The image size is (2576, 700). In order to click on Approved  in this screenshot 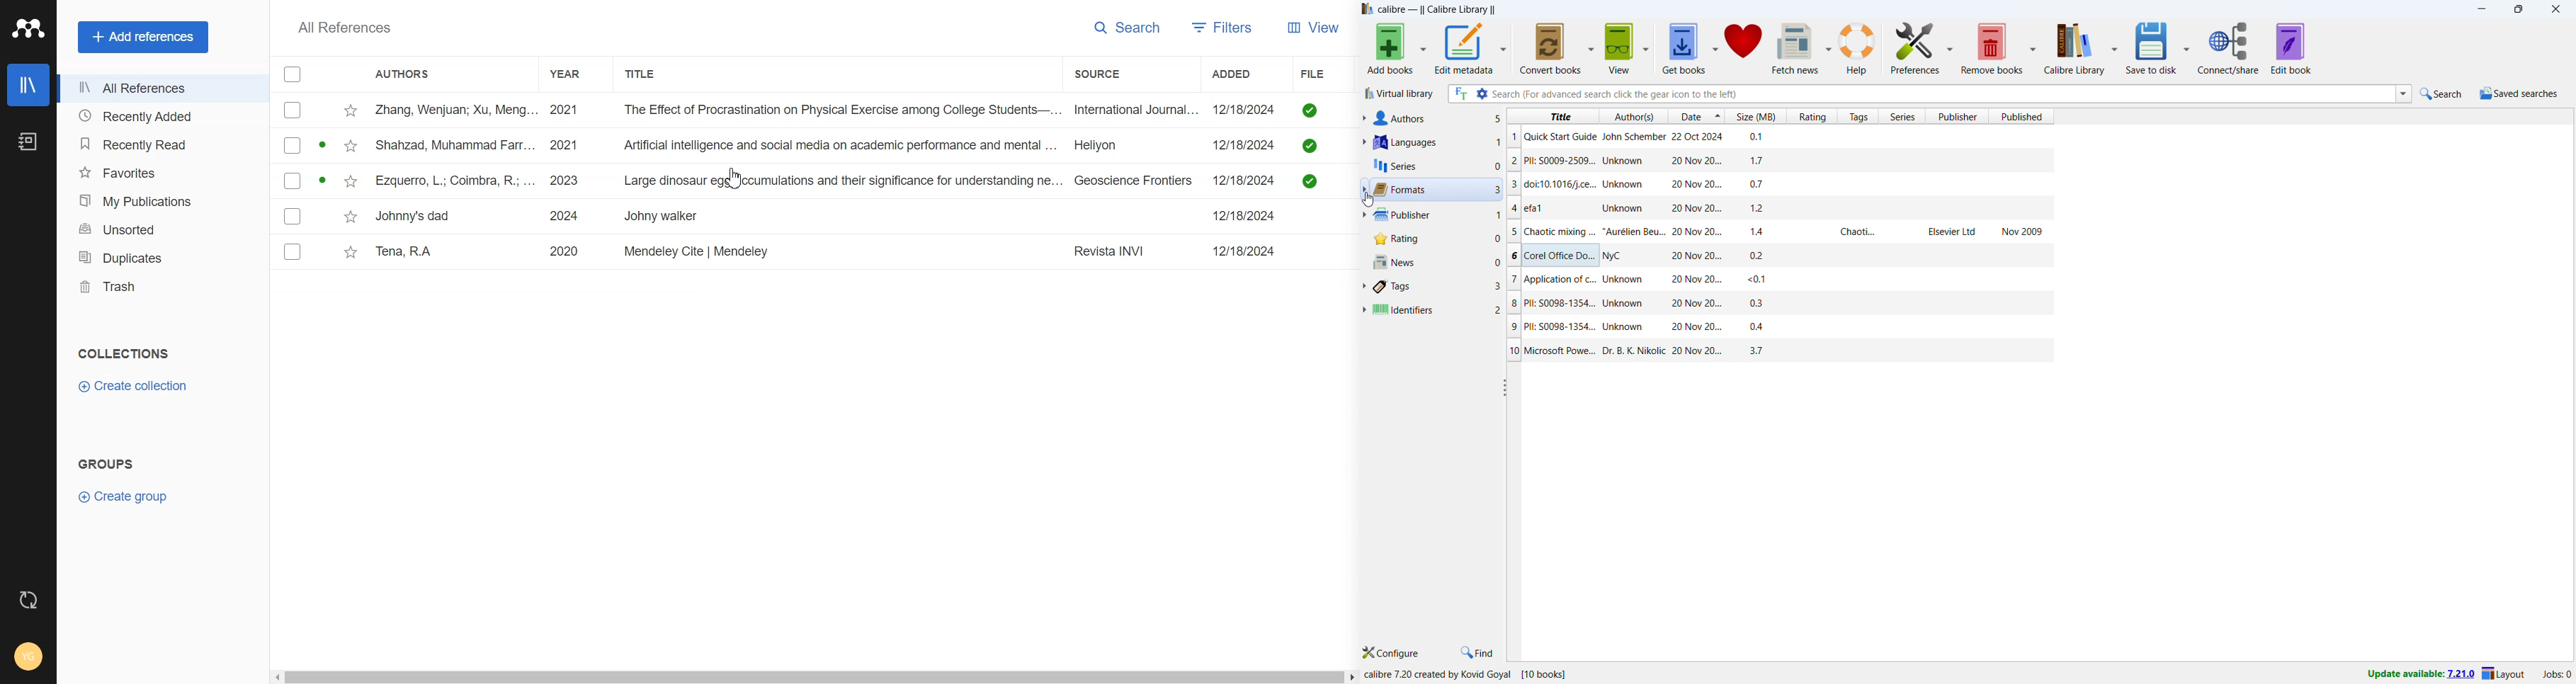, I will do `click(1309, 146)`.